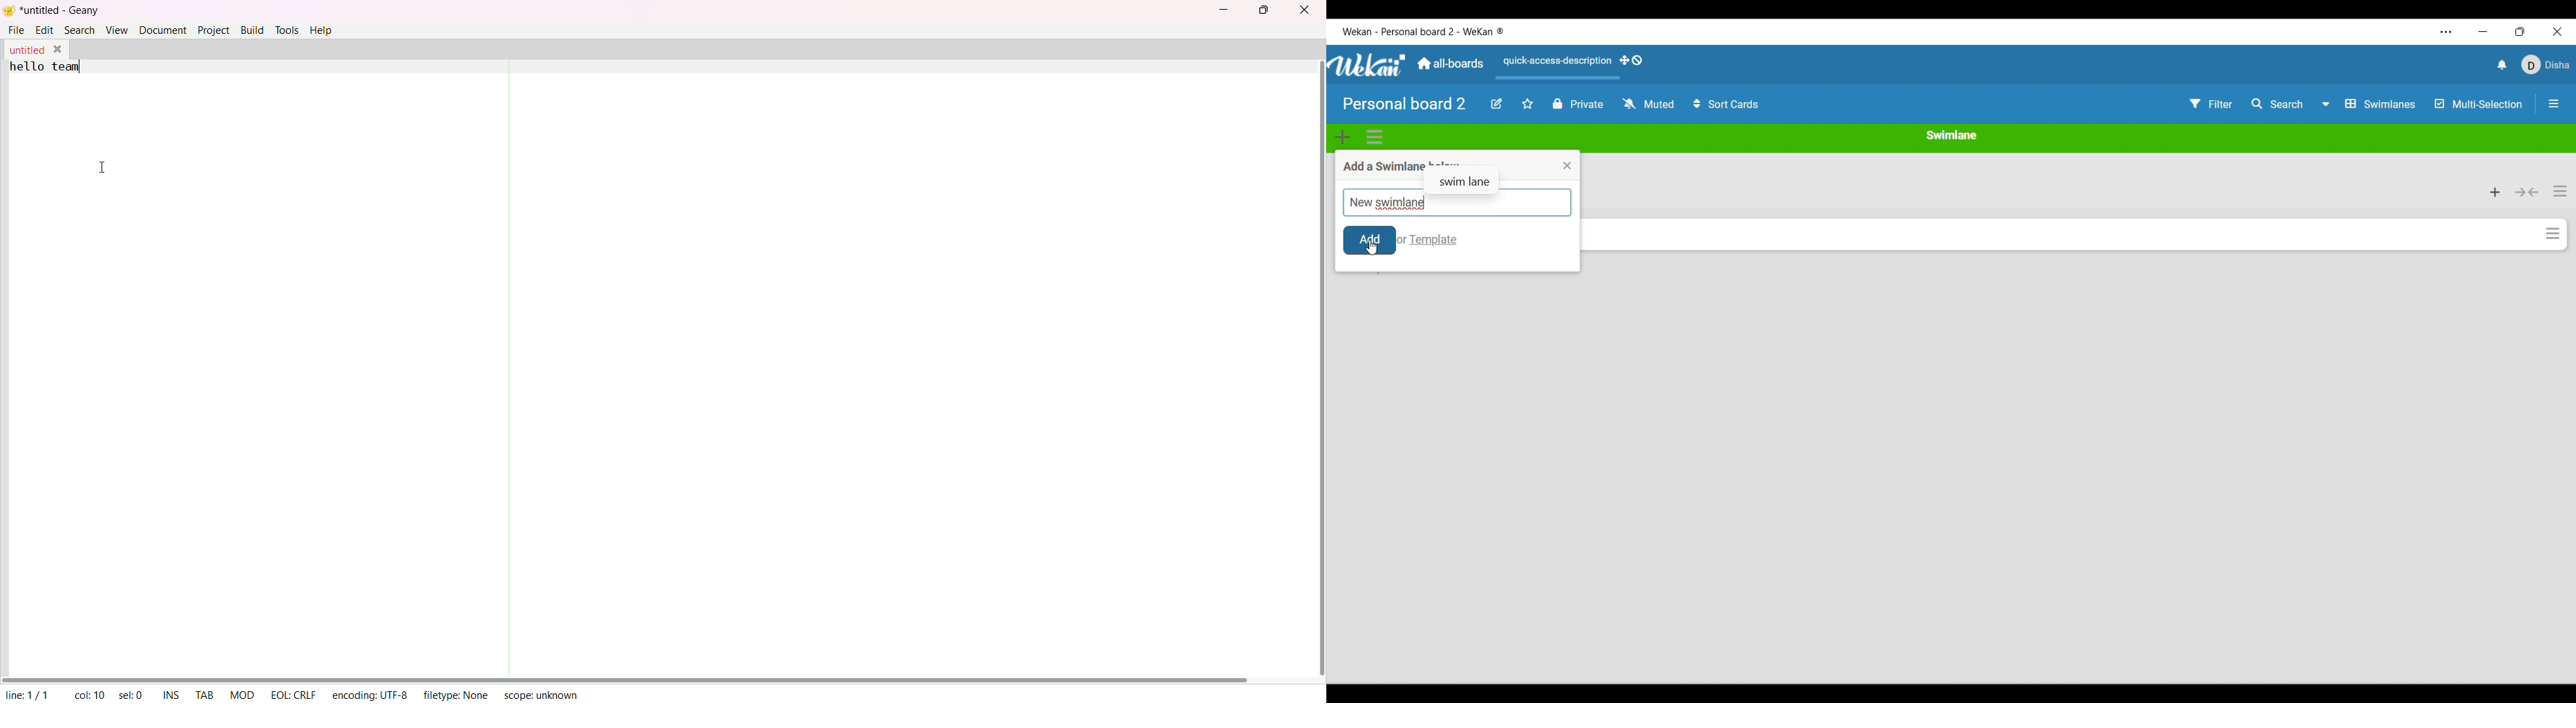  I want to click on Swimlane name typed in, so click(1387, 202).